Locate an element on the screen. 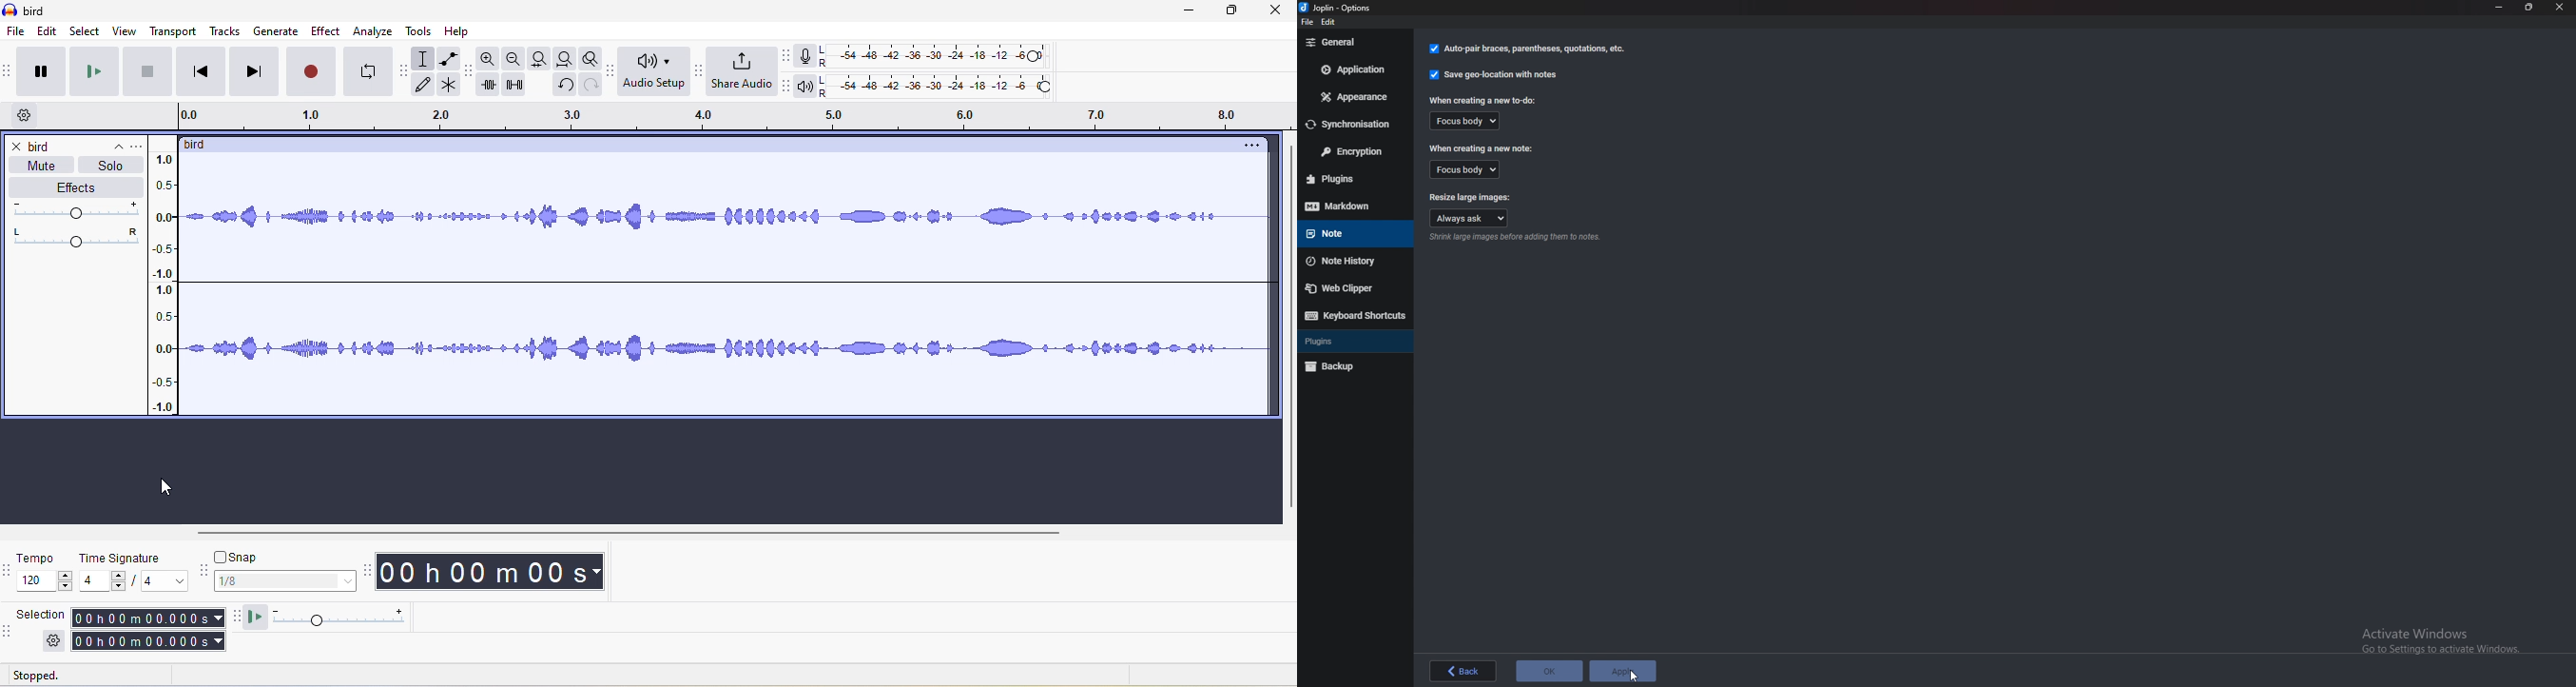  record audio is located at coordinates (728, 288).